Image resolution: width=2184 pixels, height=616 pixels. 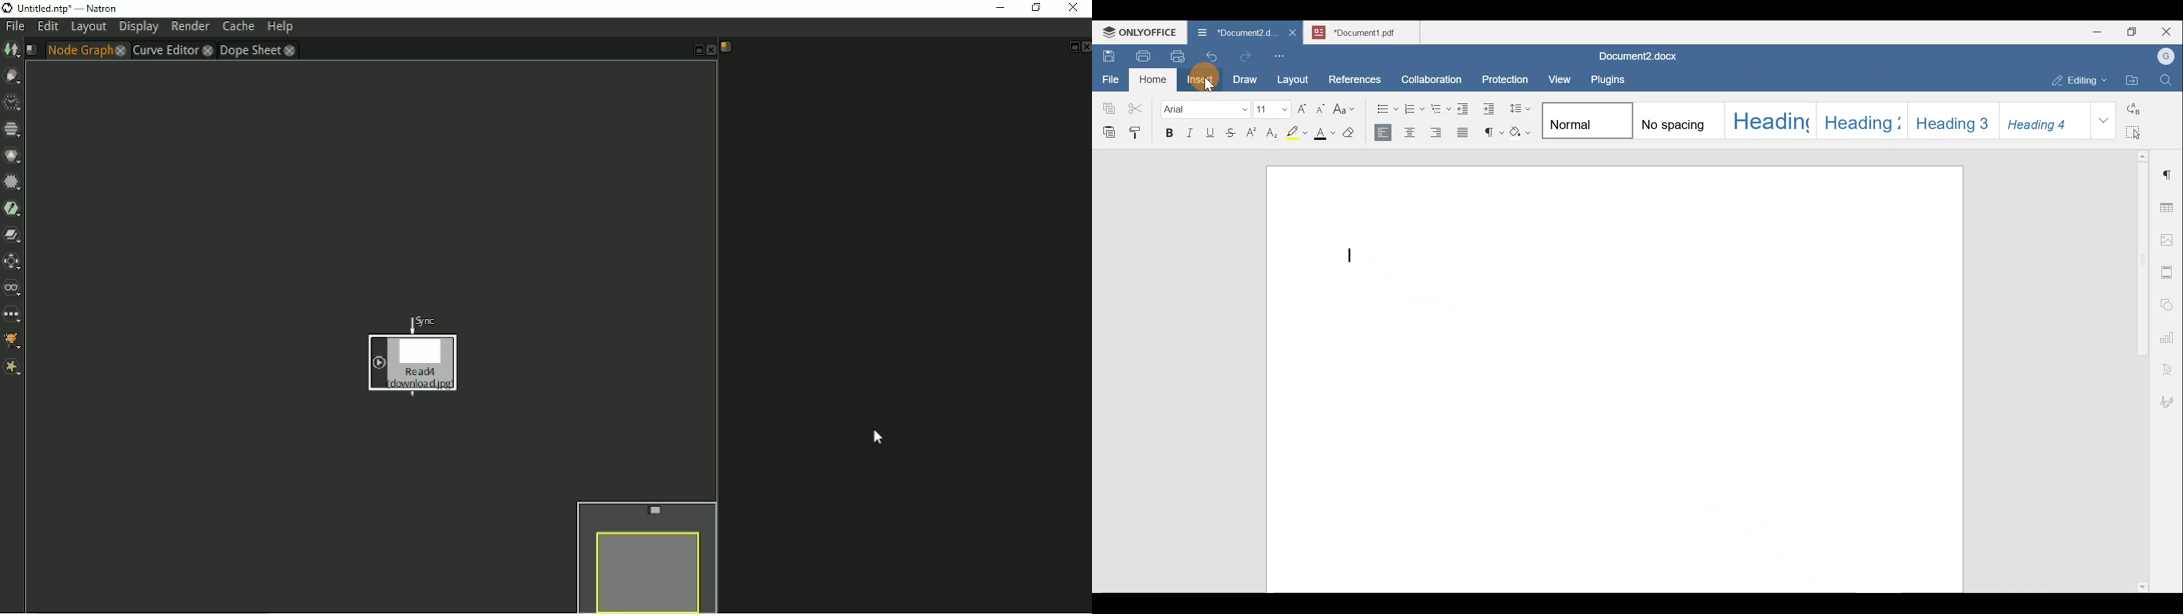 I want to click on Copy style, so click(x=1139, y=130).